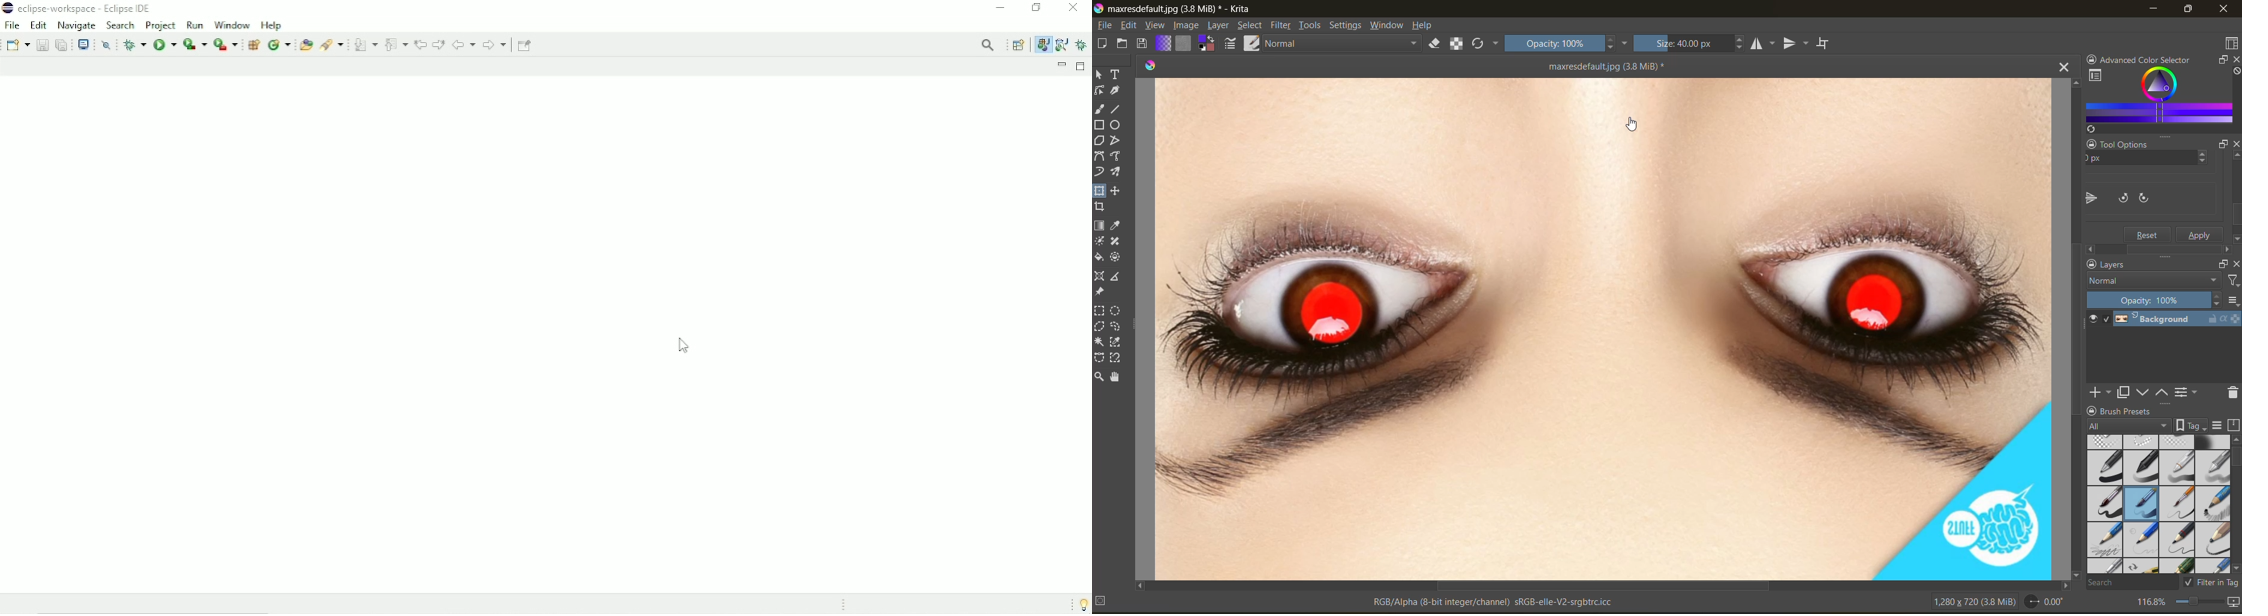  What do you see at coordinates (2093, 60) in the screenshot?
I see `lock docker` at bounding box center [2093, 60].